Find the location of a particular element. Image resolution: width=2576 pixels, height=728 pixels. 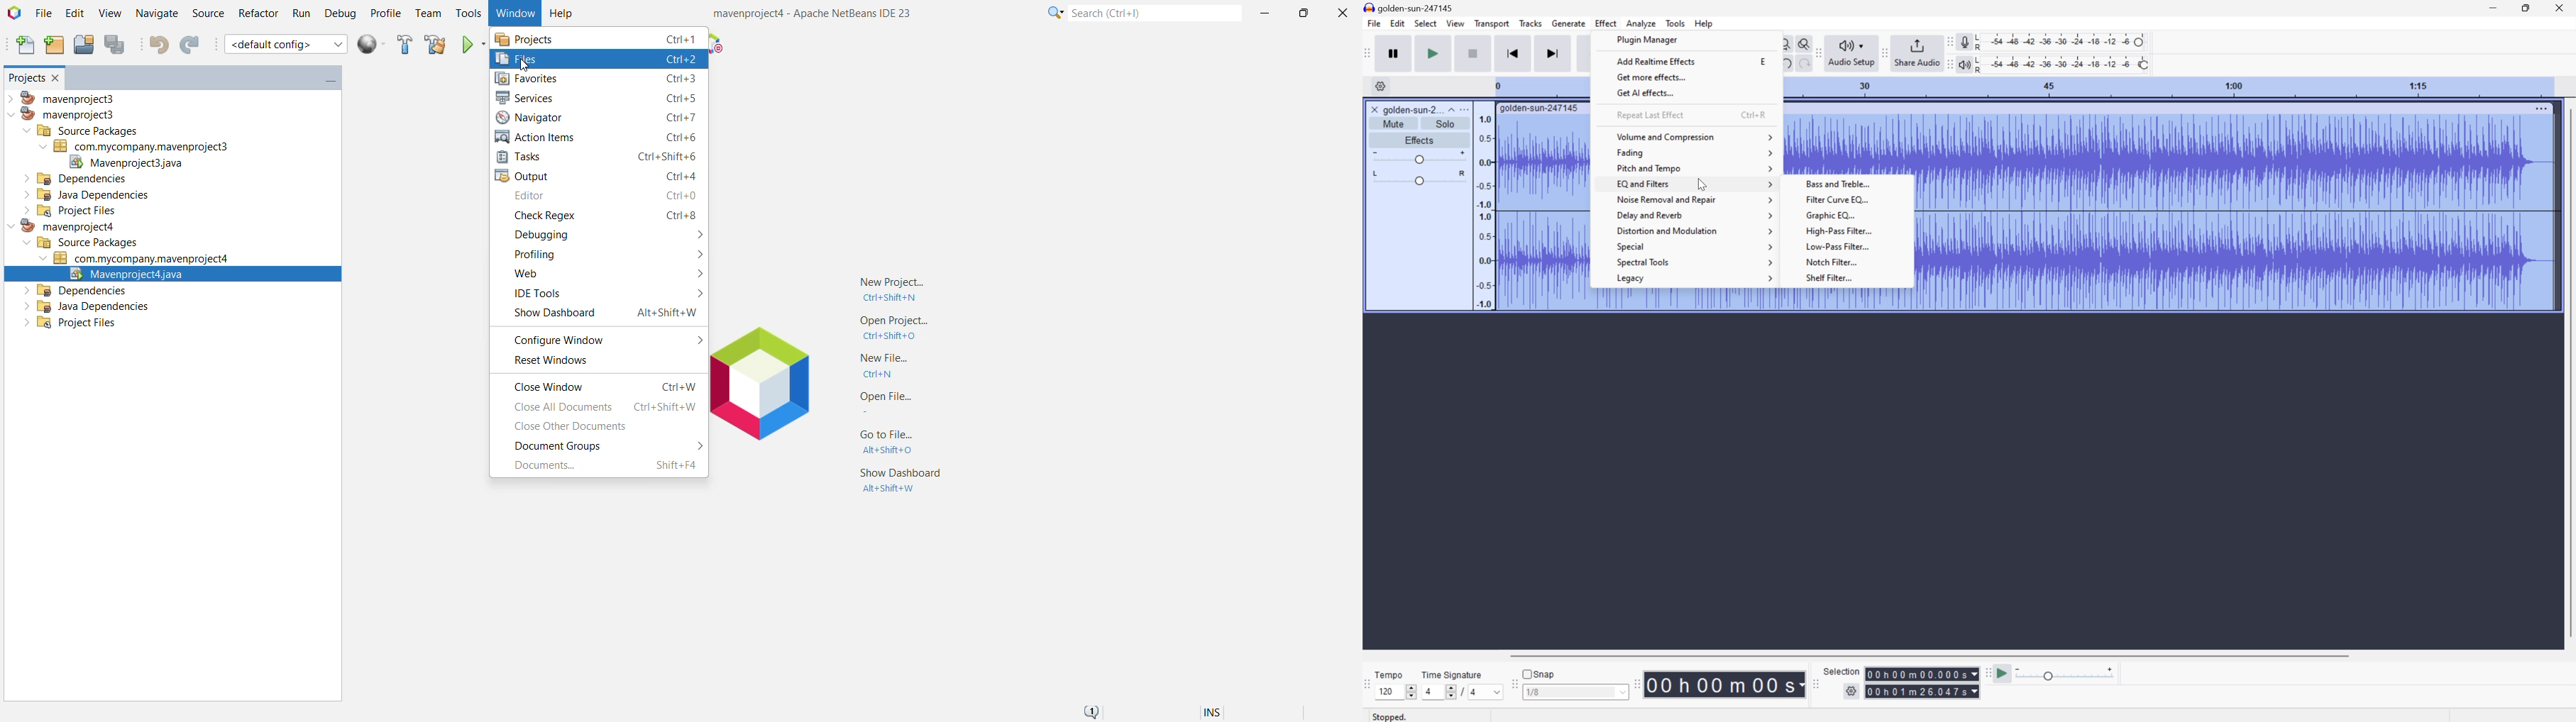

Ctrl+R is located at coordinates (1754, 114).